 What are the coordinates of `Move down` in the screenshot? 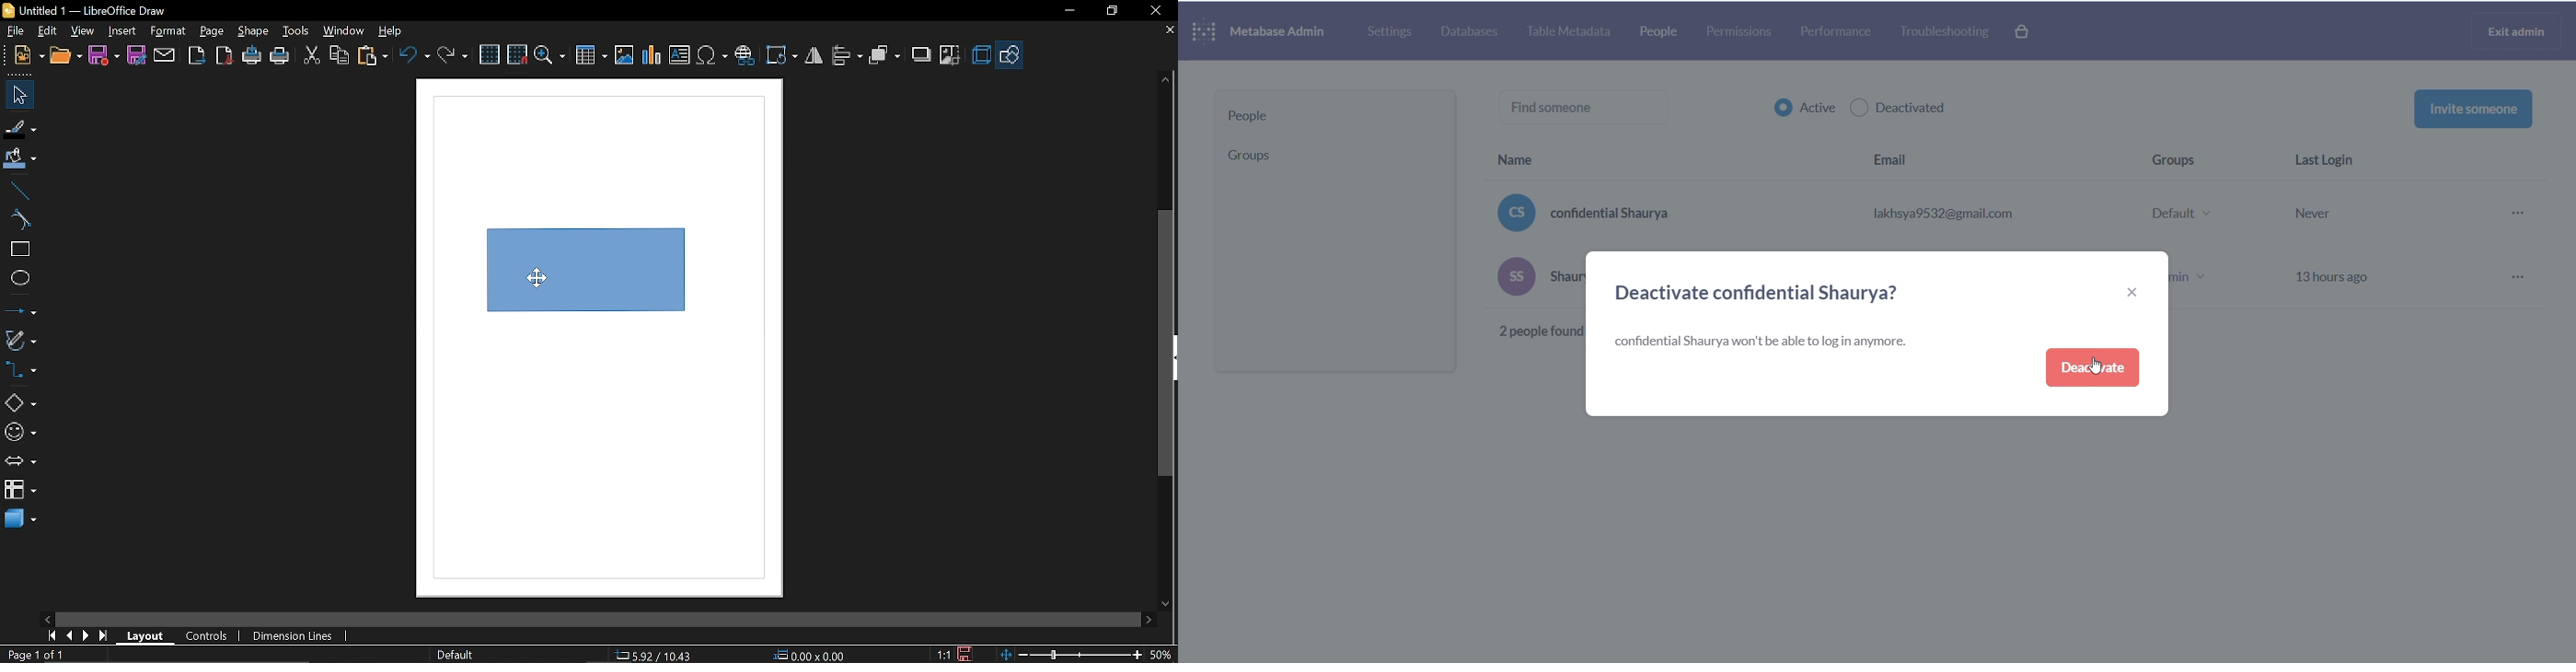 It's located at (1169, 603).